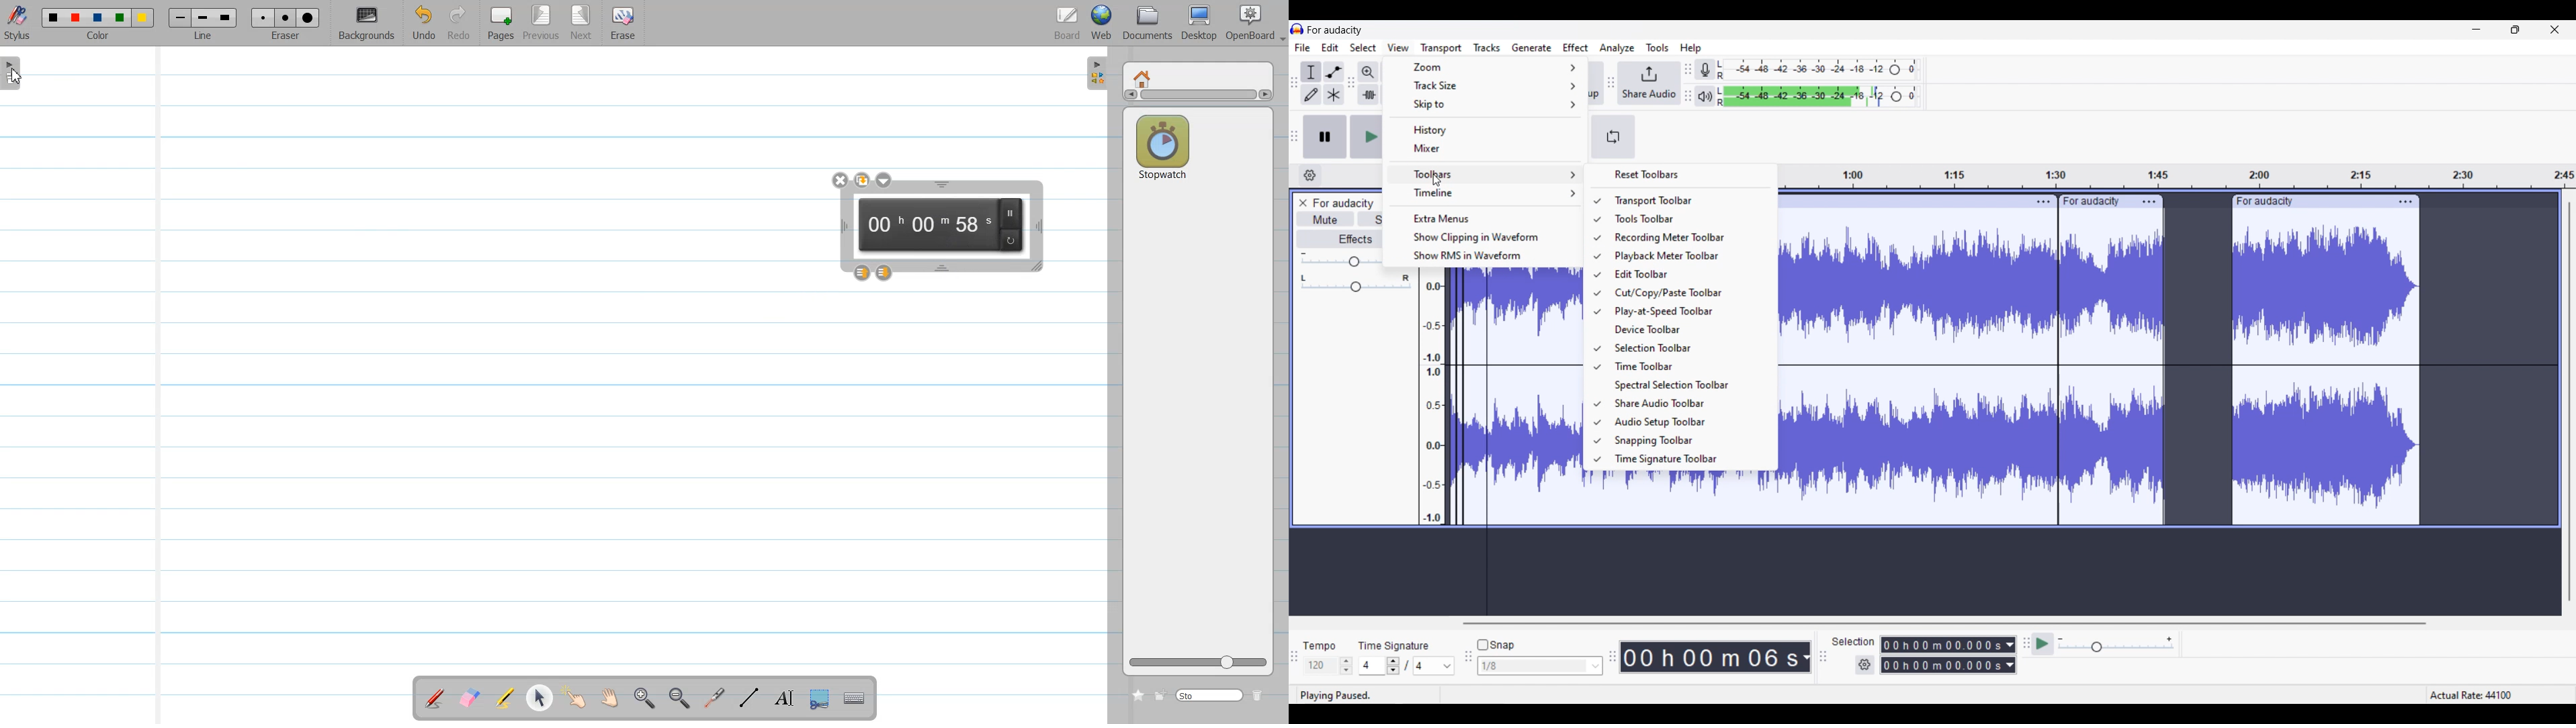 The height and width of the screenshot is (728, 2576). Describe the element at coordinates (821, 699) in the screenshot. I see `Capture part of the Screen` at that location.